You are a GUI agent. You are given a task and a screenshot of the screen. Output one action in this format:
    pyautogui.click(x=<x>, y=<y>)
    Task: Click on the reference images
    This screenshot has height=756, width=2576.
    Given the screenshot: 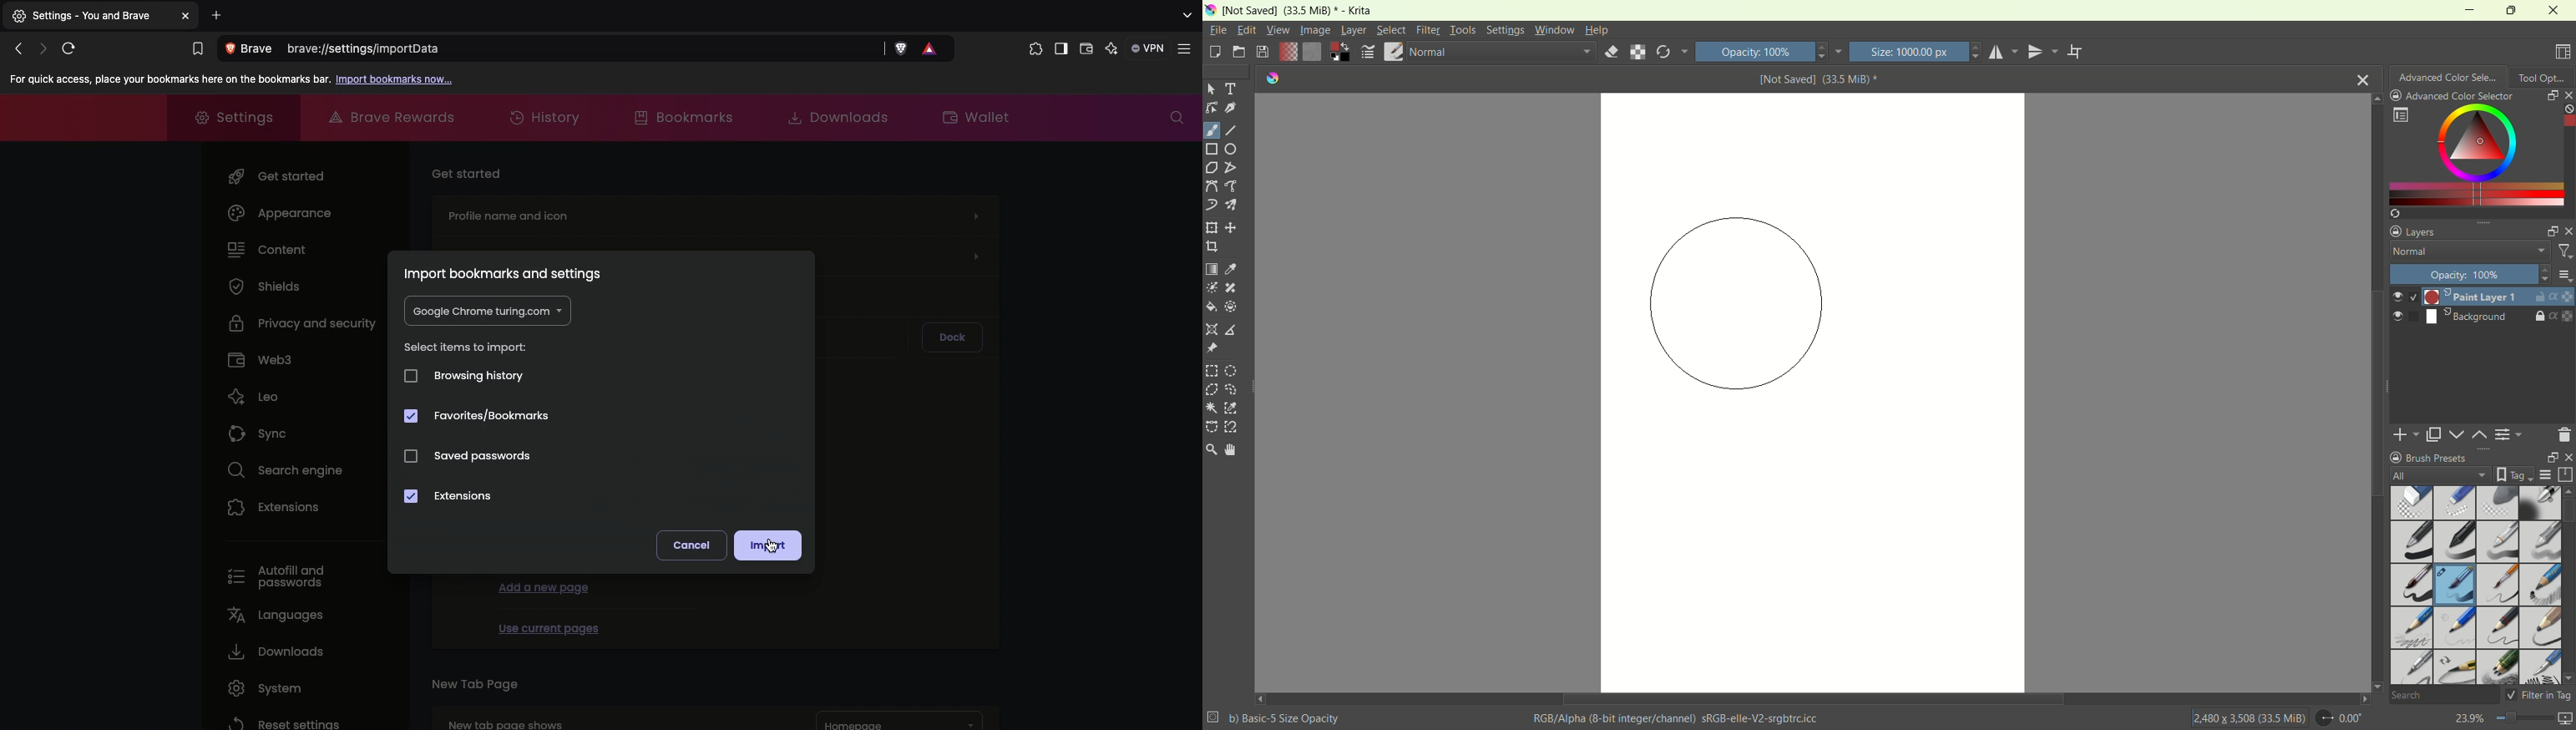 What is the action you would take?
    pyautogui.click(x=1211, y=349)
    